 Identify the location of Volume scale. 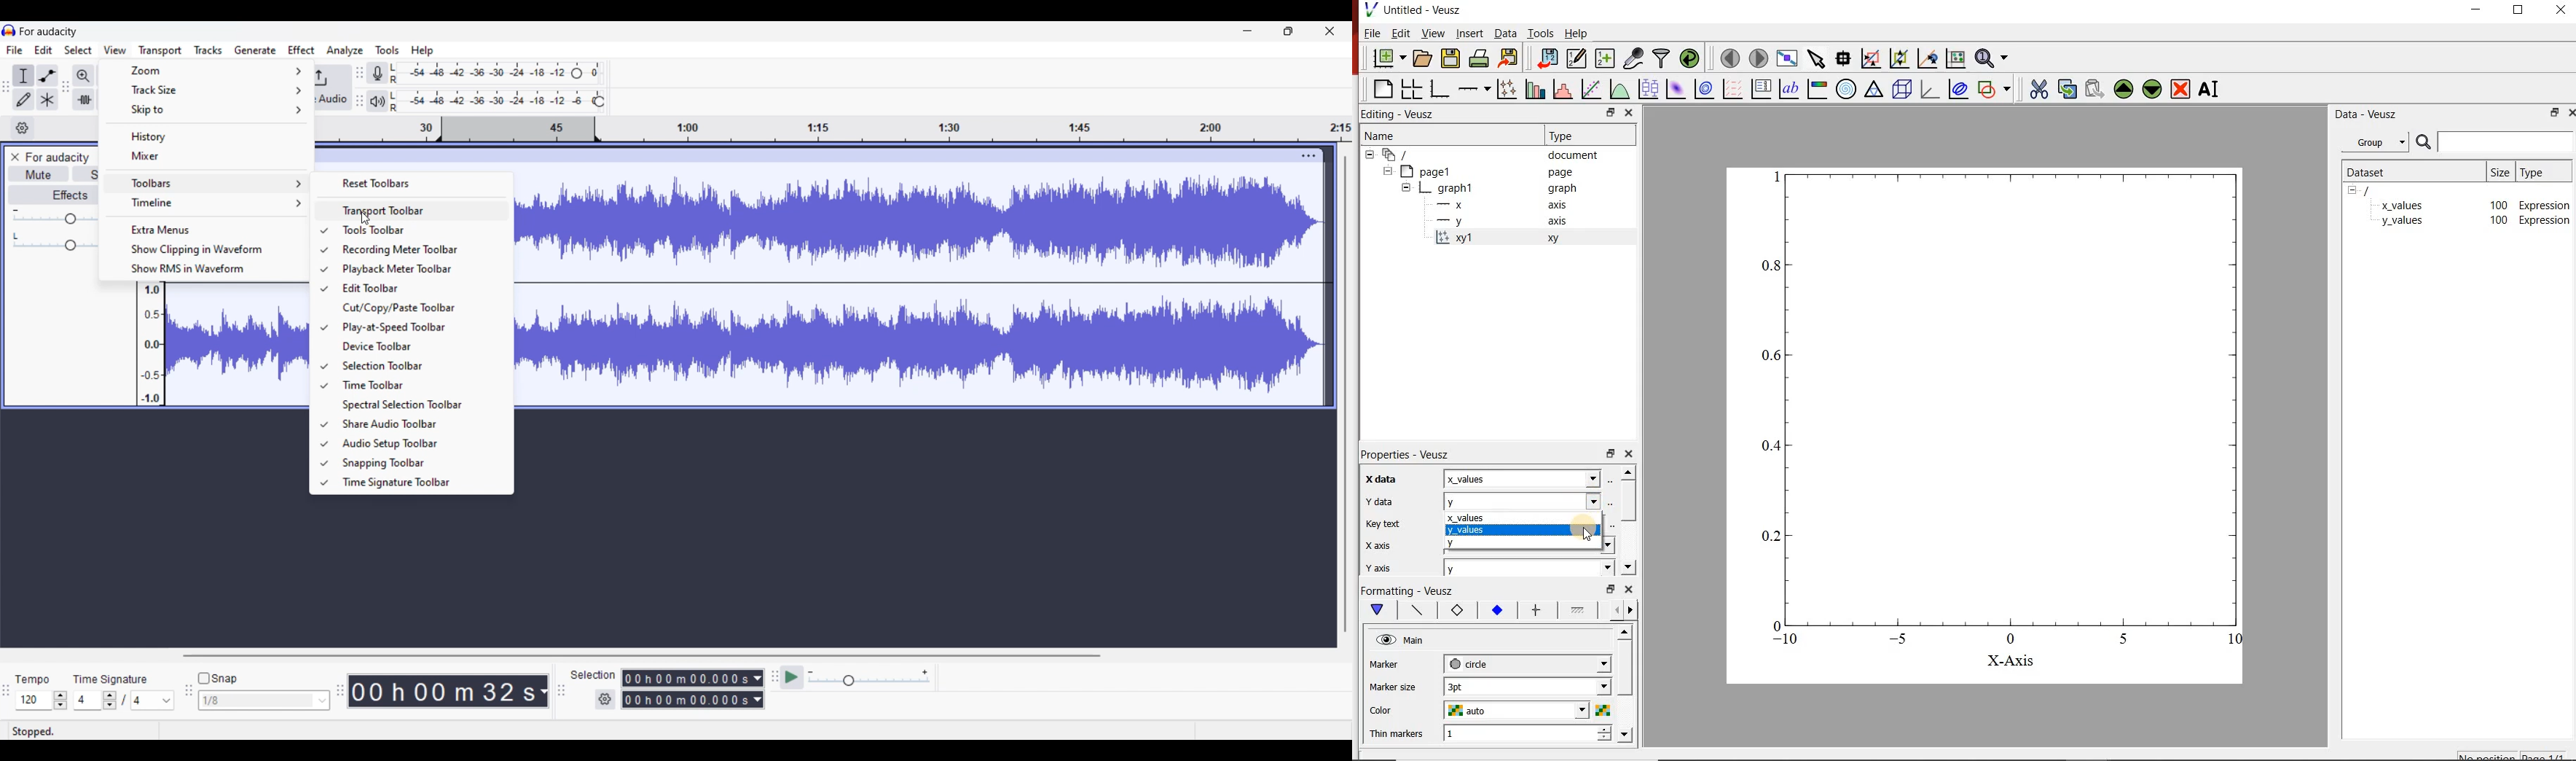
(54, 216).